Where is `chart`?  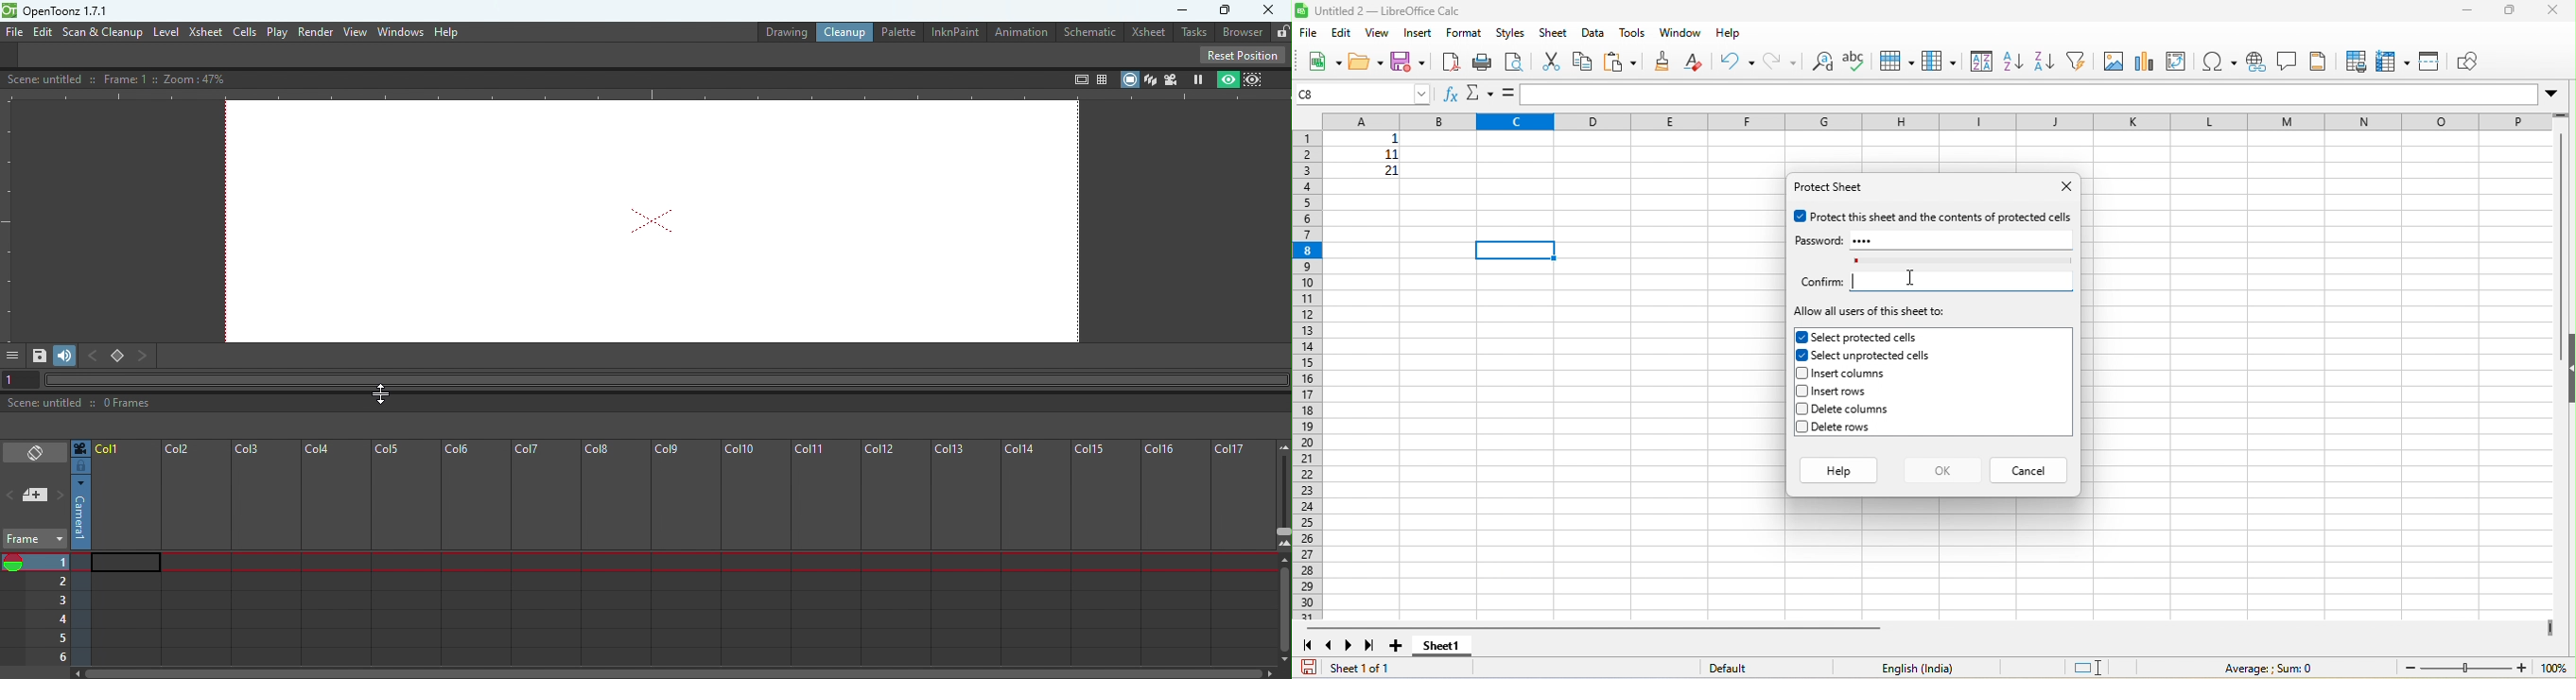 chart is located at coordinates (2145, 61).